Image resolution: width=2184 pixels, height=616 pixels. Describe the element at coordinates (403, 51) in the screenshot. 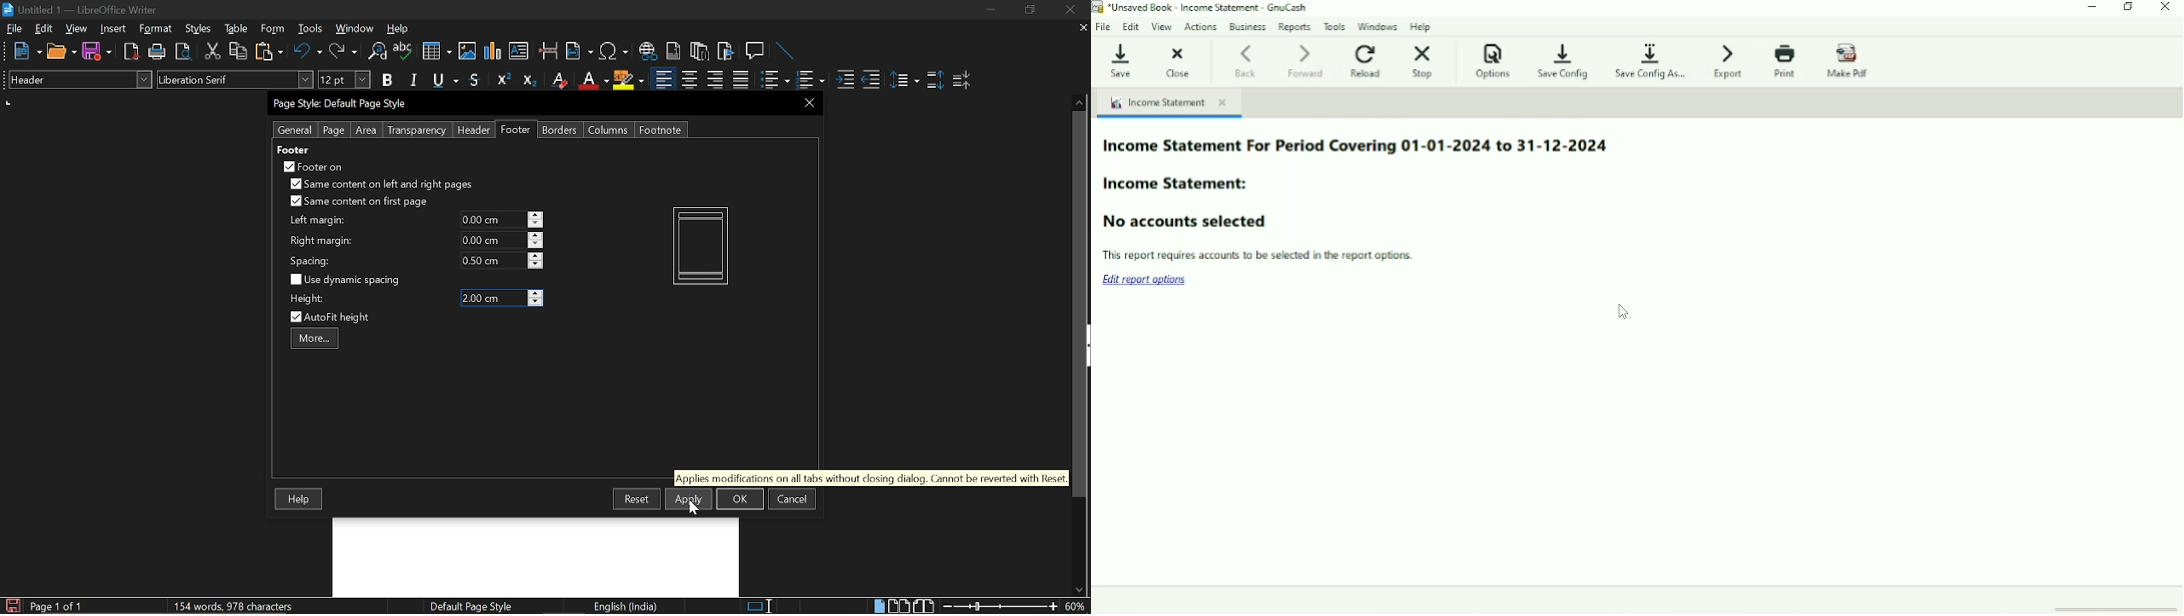

I see `Spell check` at that location.